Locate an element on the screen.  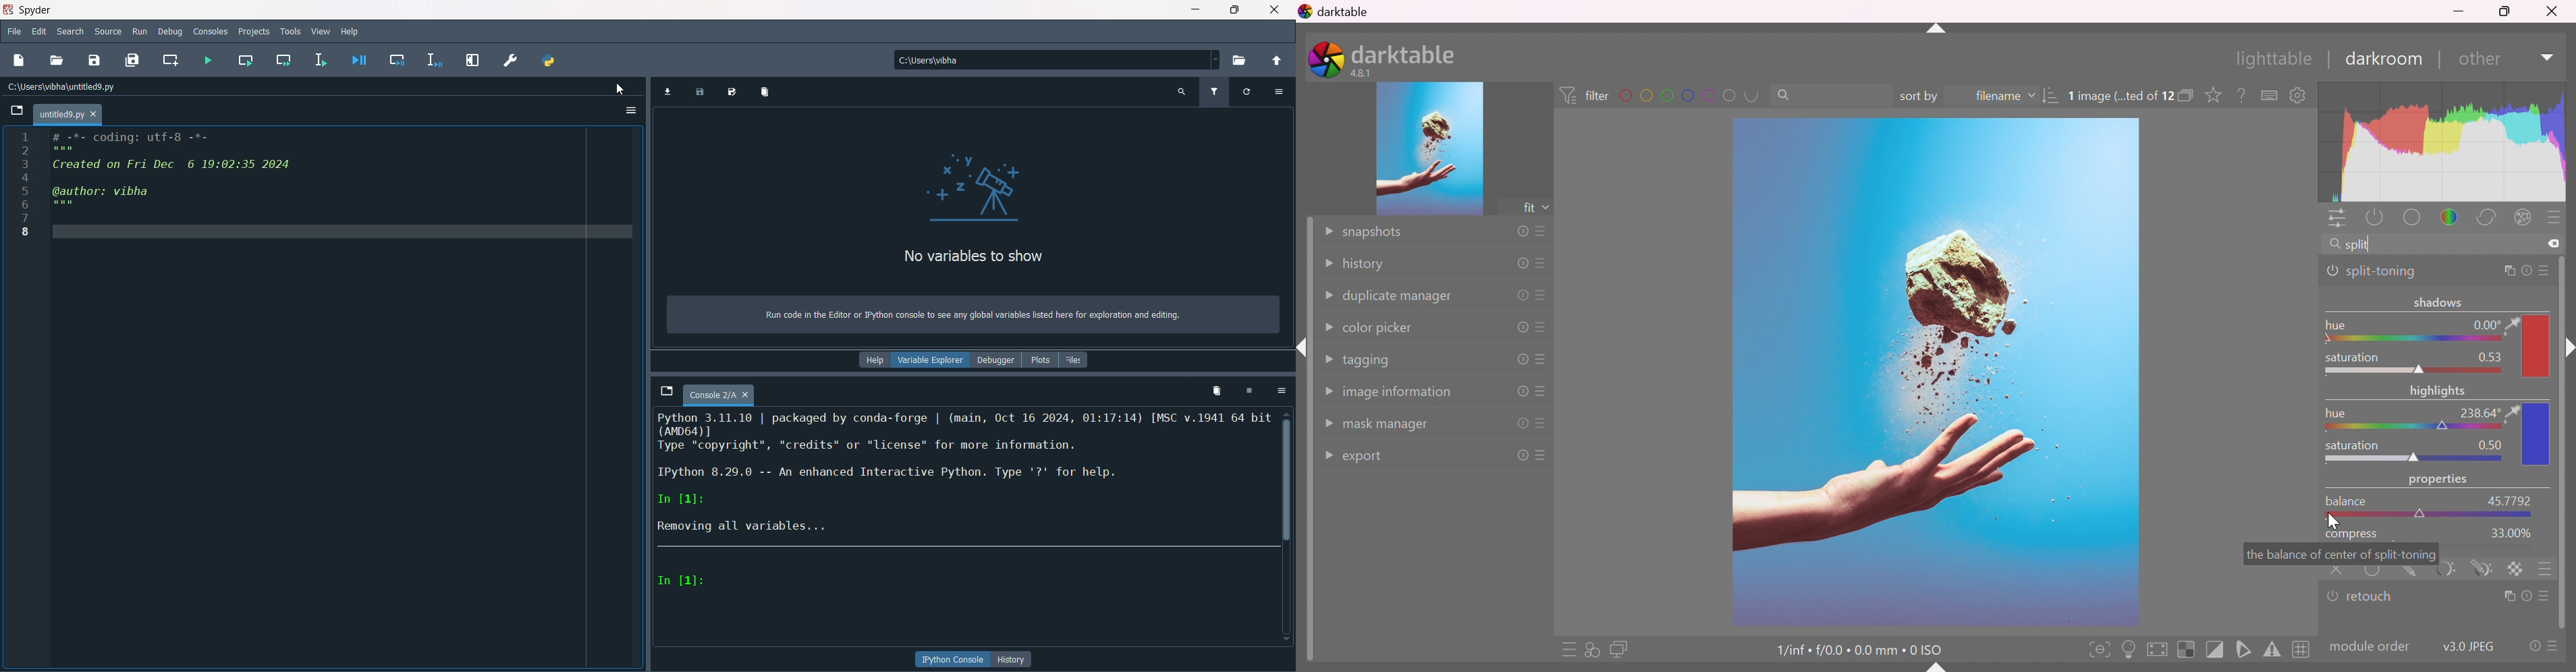
save file is located at coordinates (94, 59).